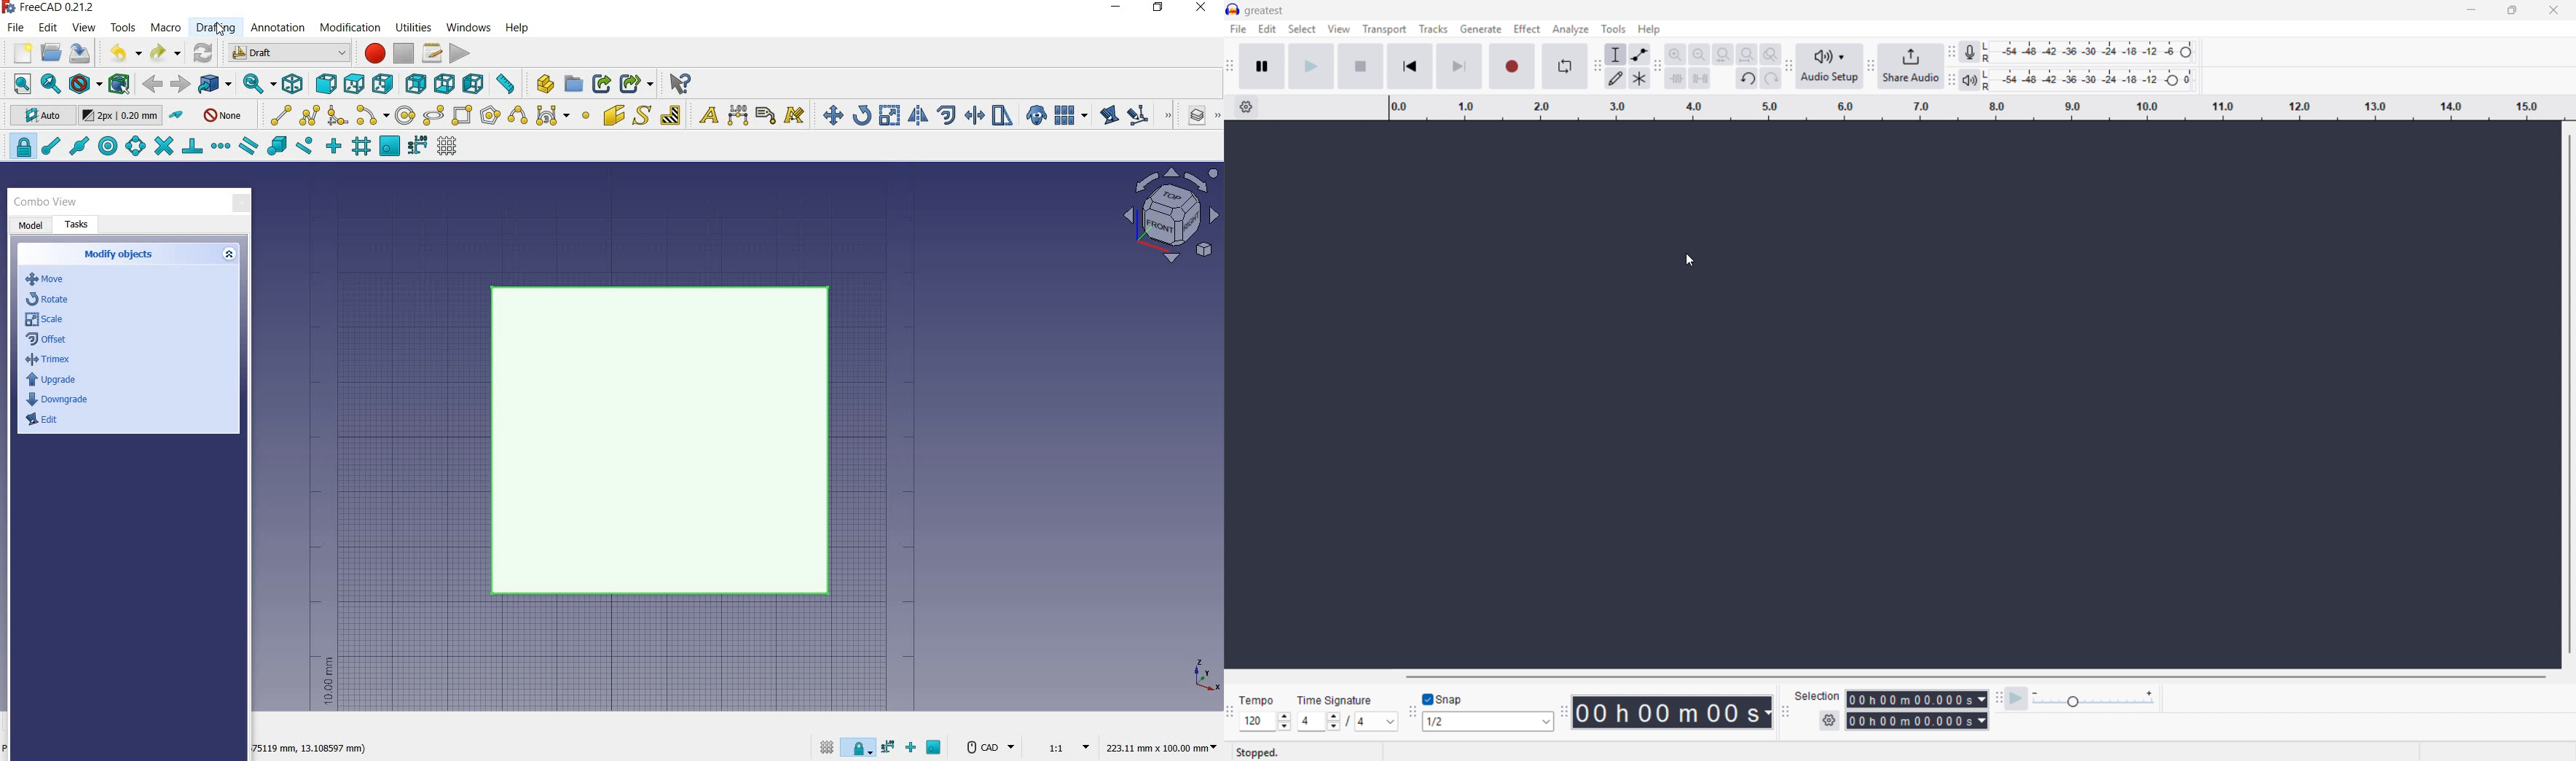  What do you see at coordinates (1951, 81) in the screenshot?
I see `playback metre toolbar` at bounding box center [1951, 81].